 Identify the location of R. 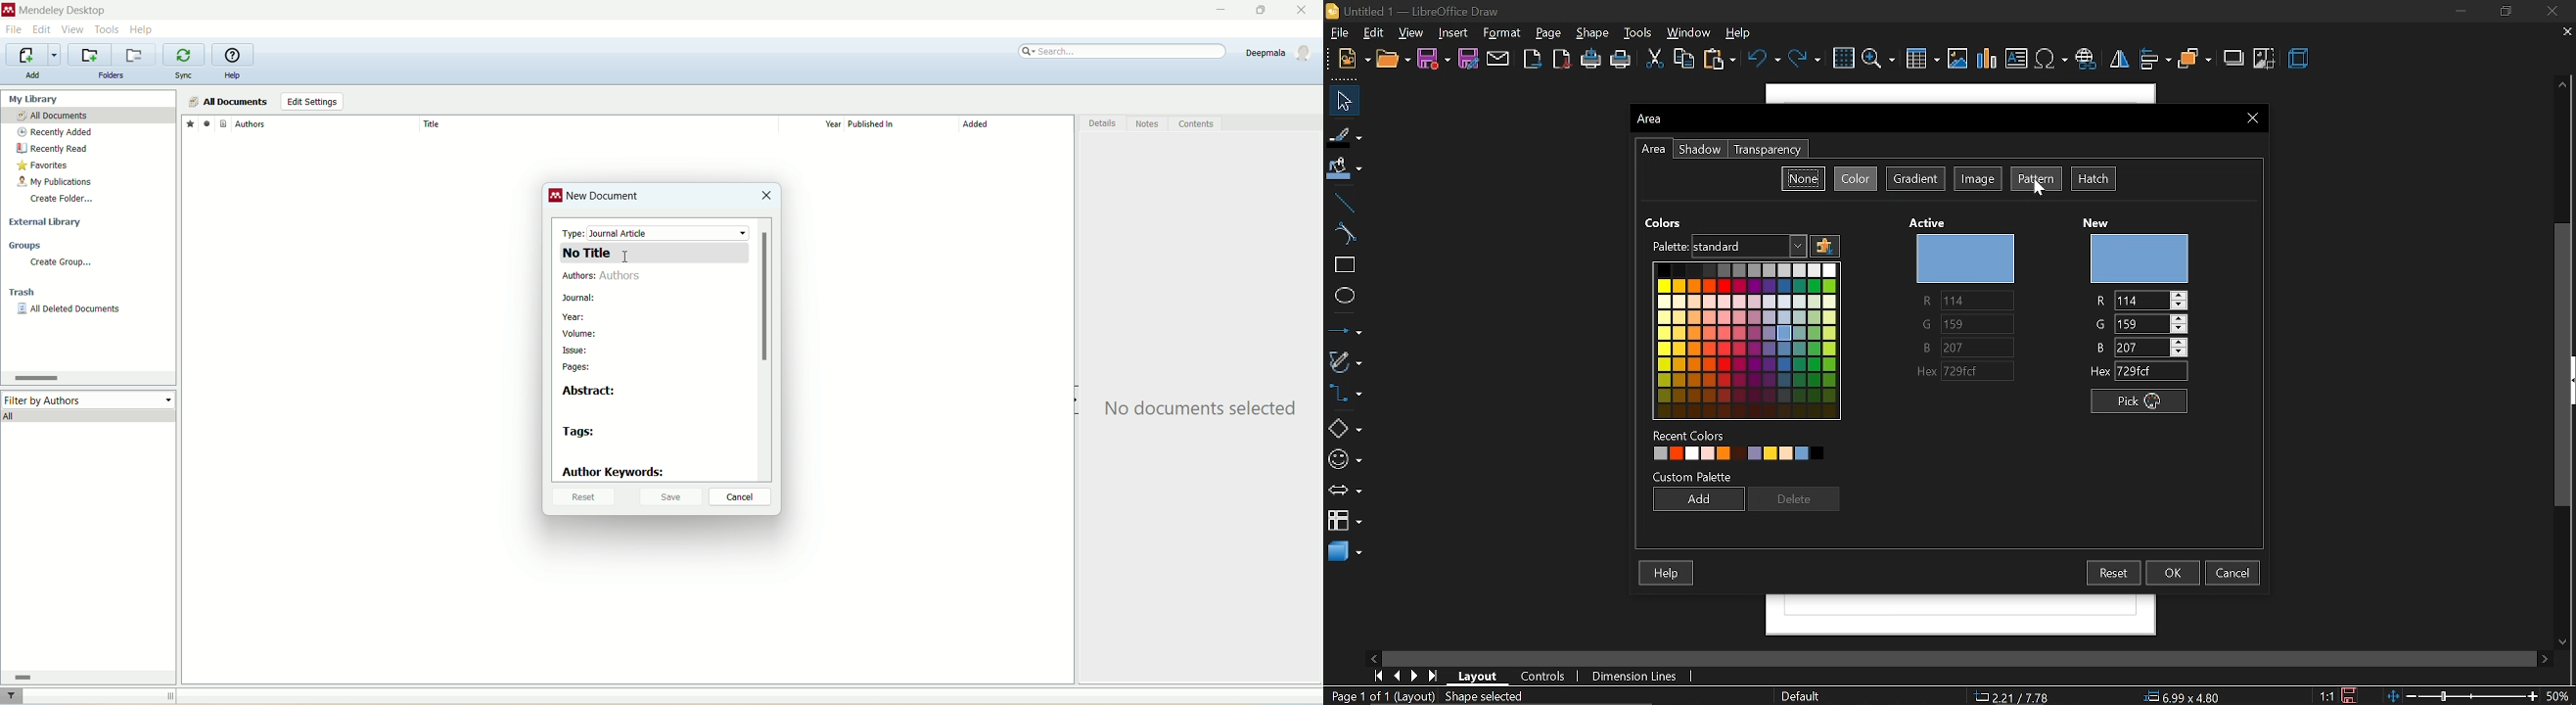
(2098, 300).